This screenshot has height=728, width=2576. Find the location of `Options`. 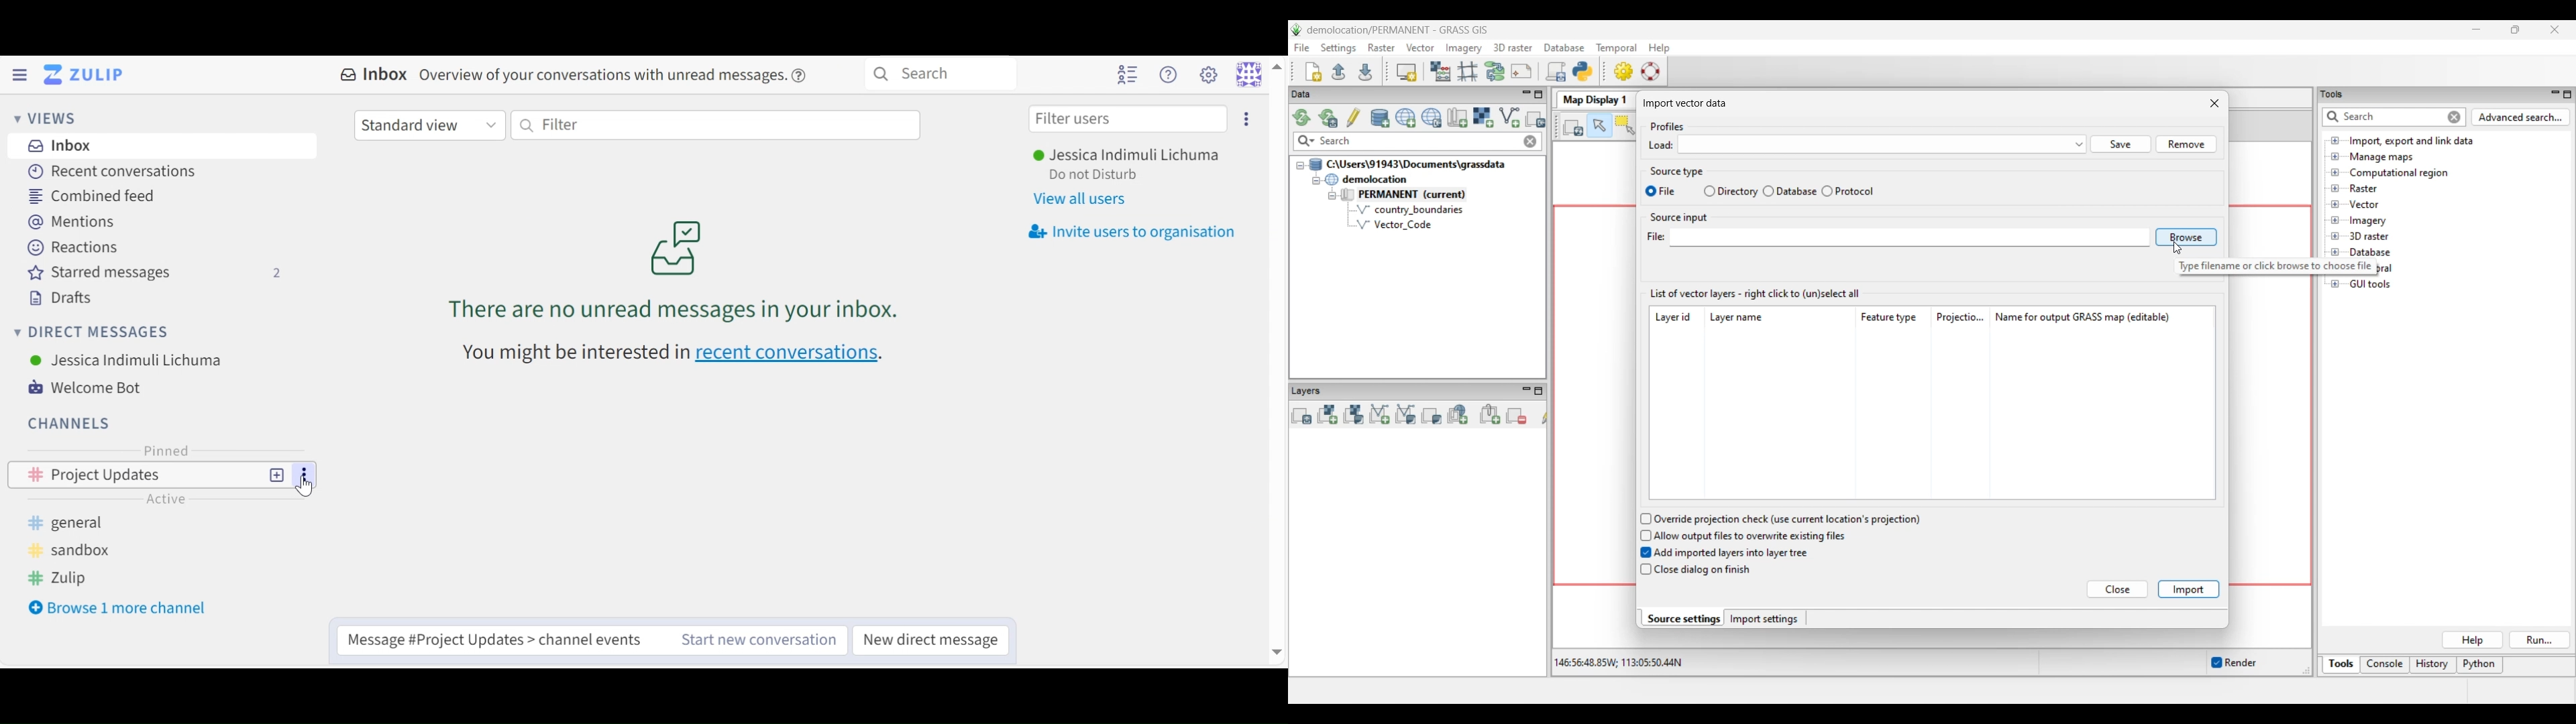

Options is located at coordinates (311, 476).